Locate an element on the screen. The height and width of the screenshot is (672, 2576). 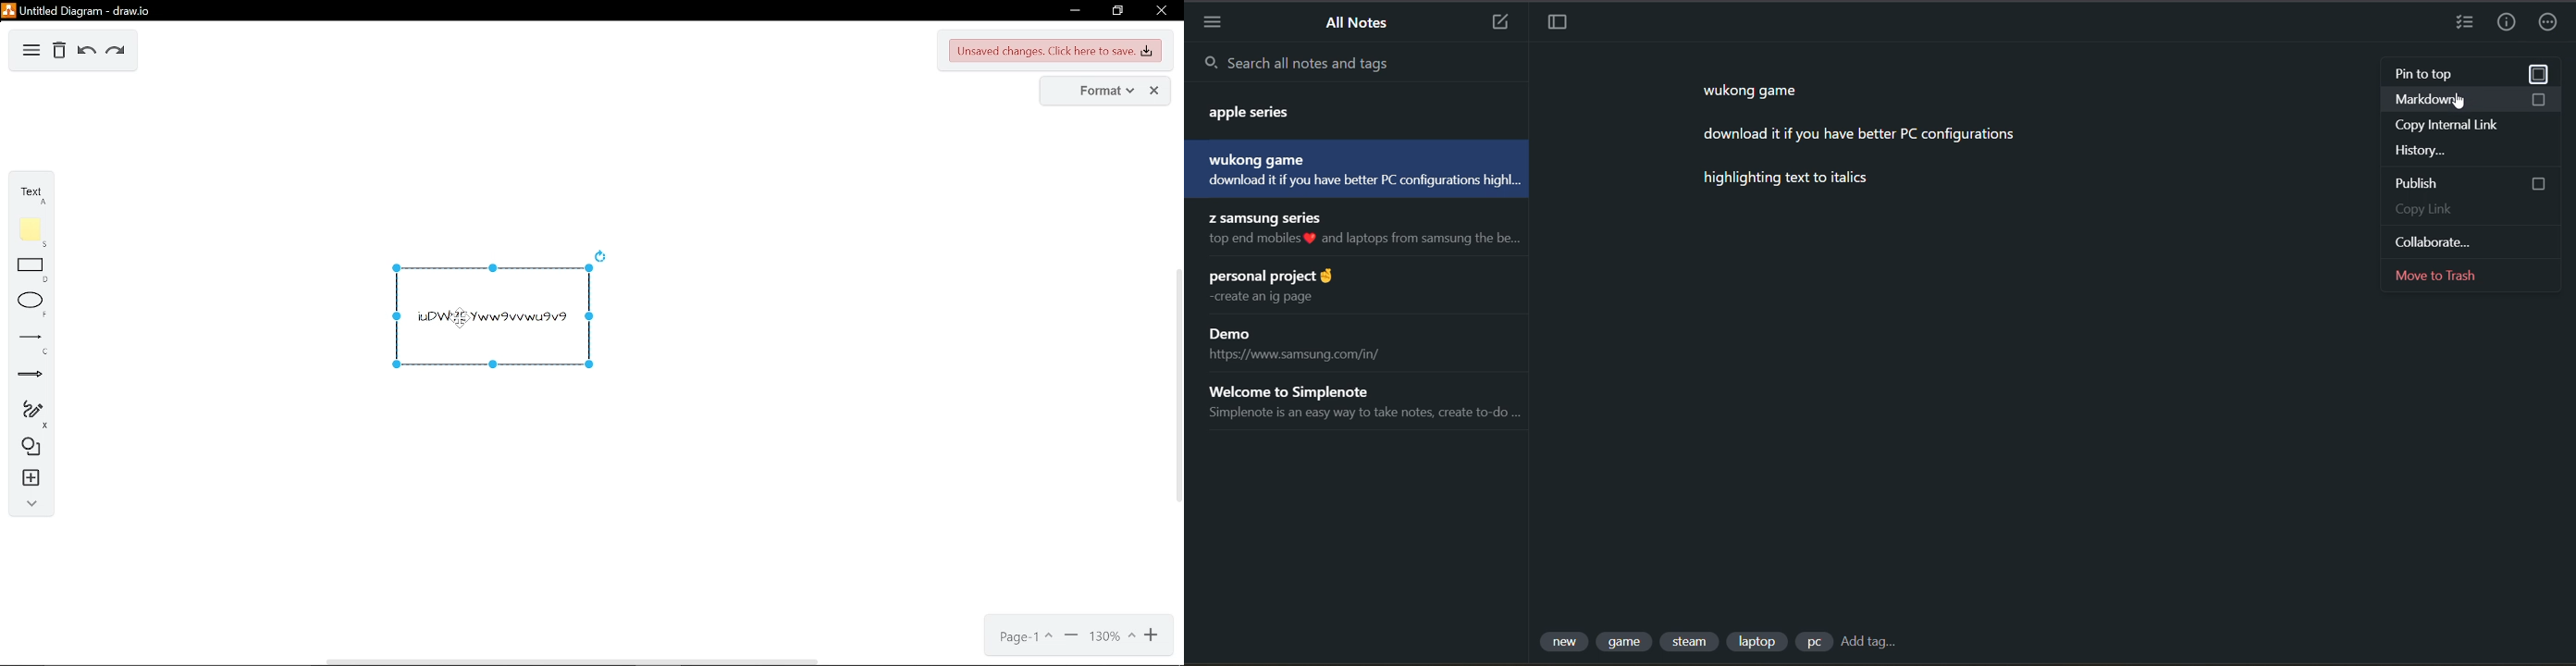
rectangle is located at coordinates (27, 269).